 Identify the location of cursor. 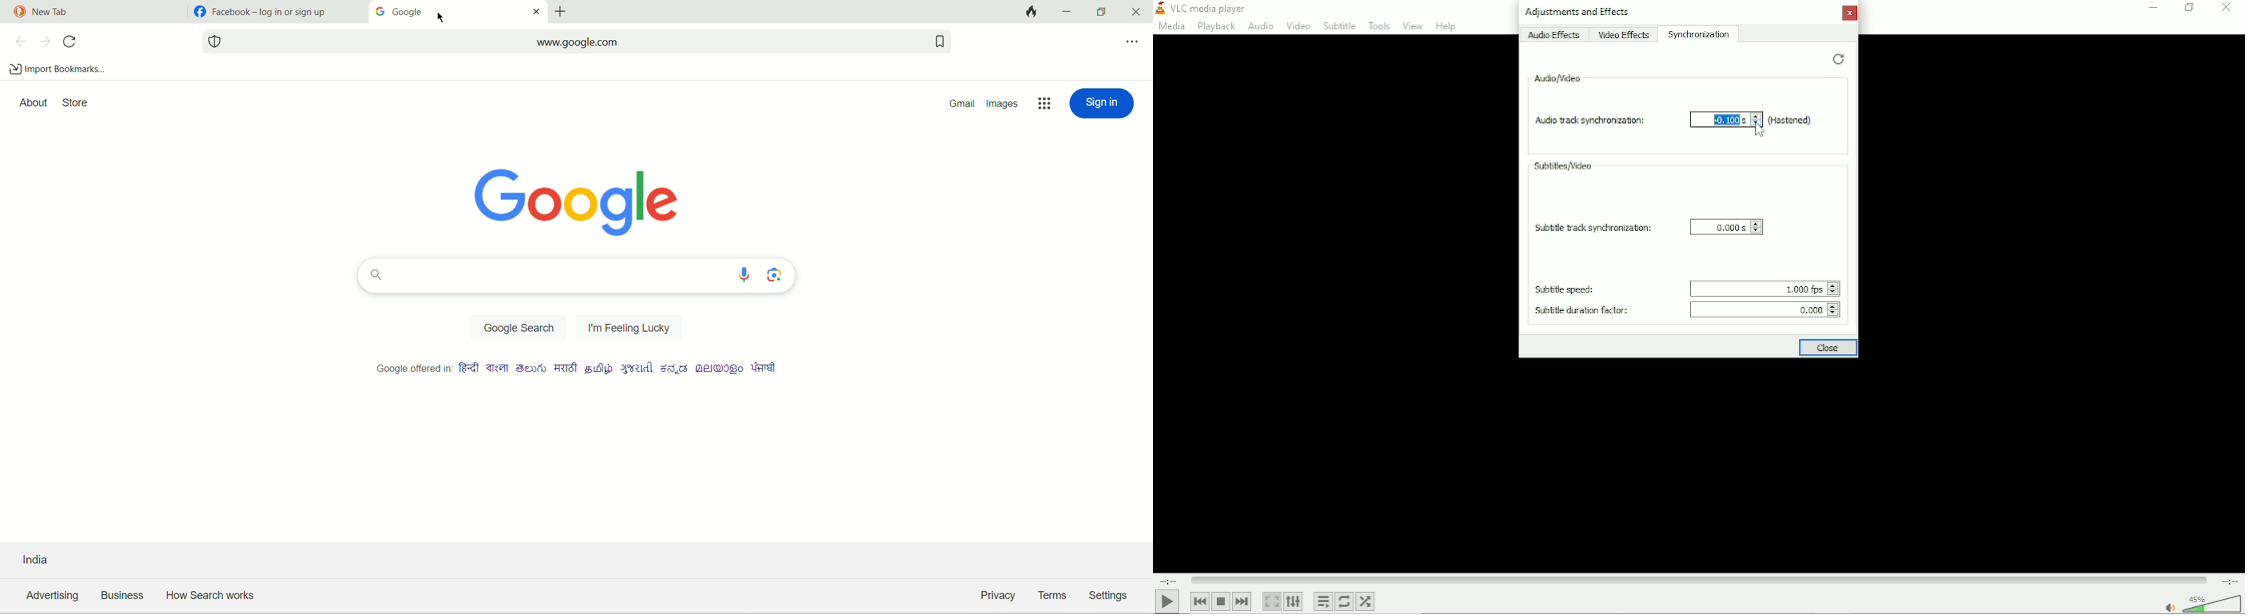
(445, 19).